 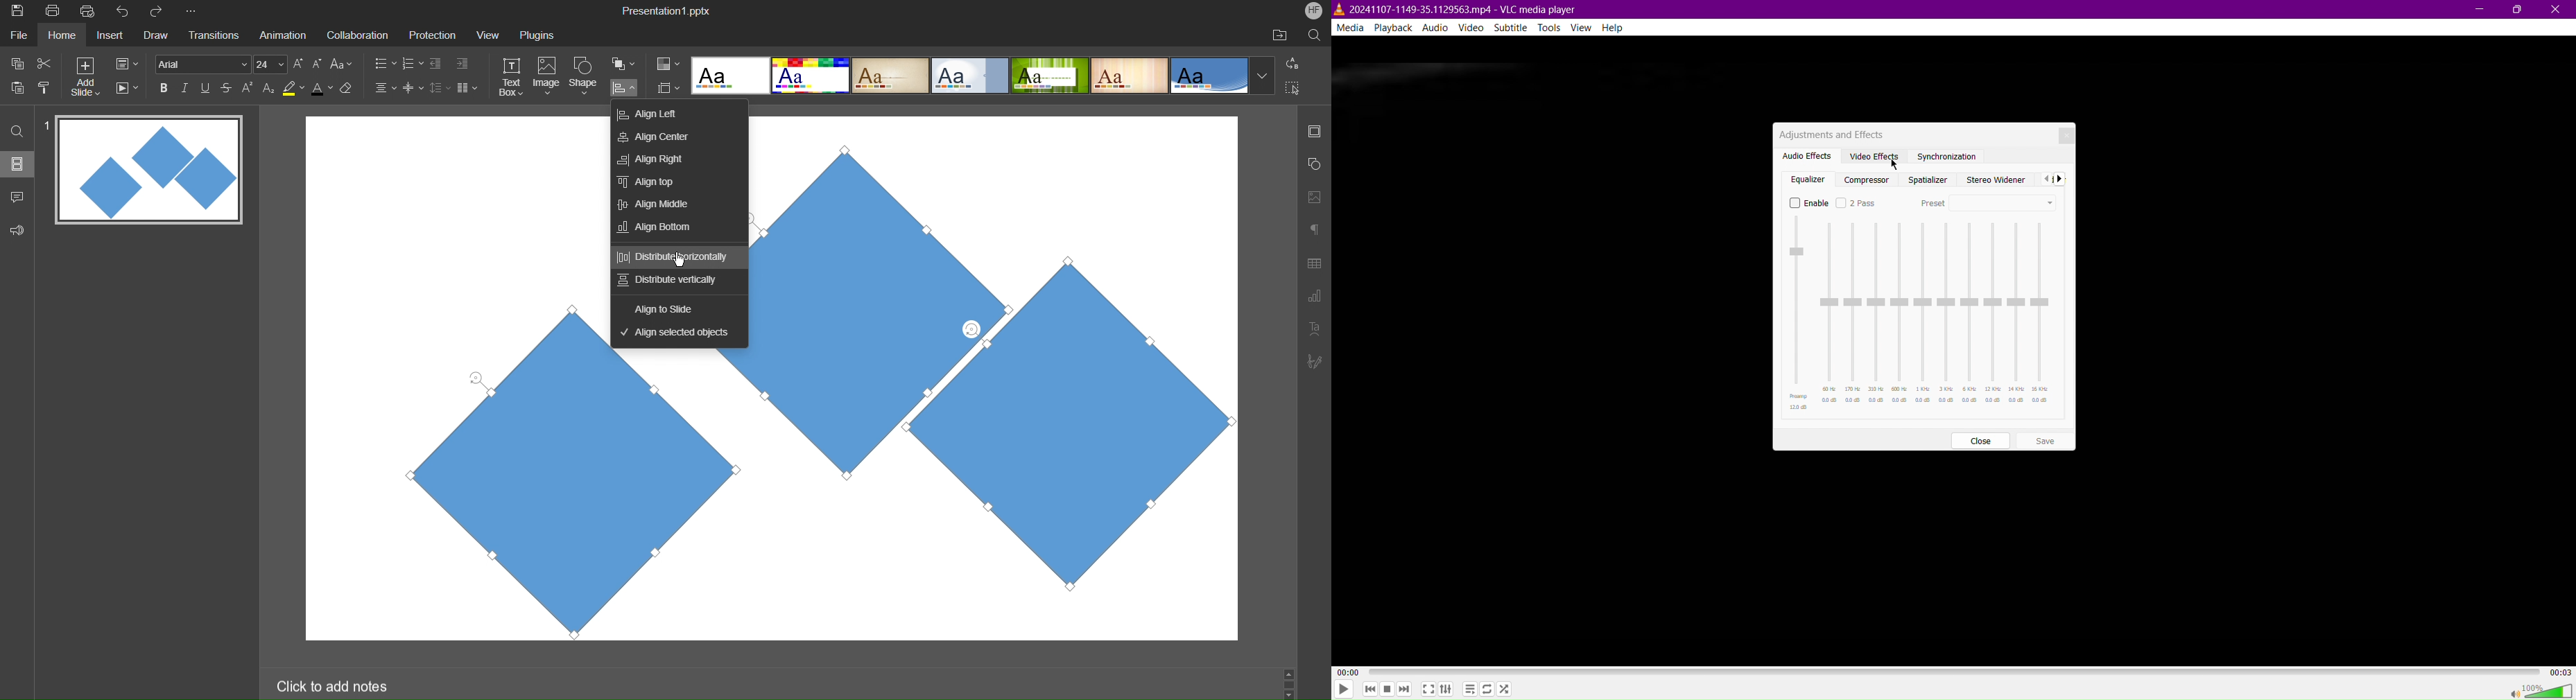 I want to click on Video Effects, so click(x=1872, y=155).